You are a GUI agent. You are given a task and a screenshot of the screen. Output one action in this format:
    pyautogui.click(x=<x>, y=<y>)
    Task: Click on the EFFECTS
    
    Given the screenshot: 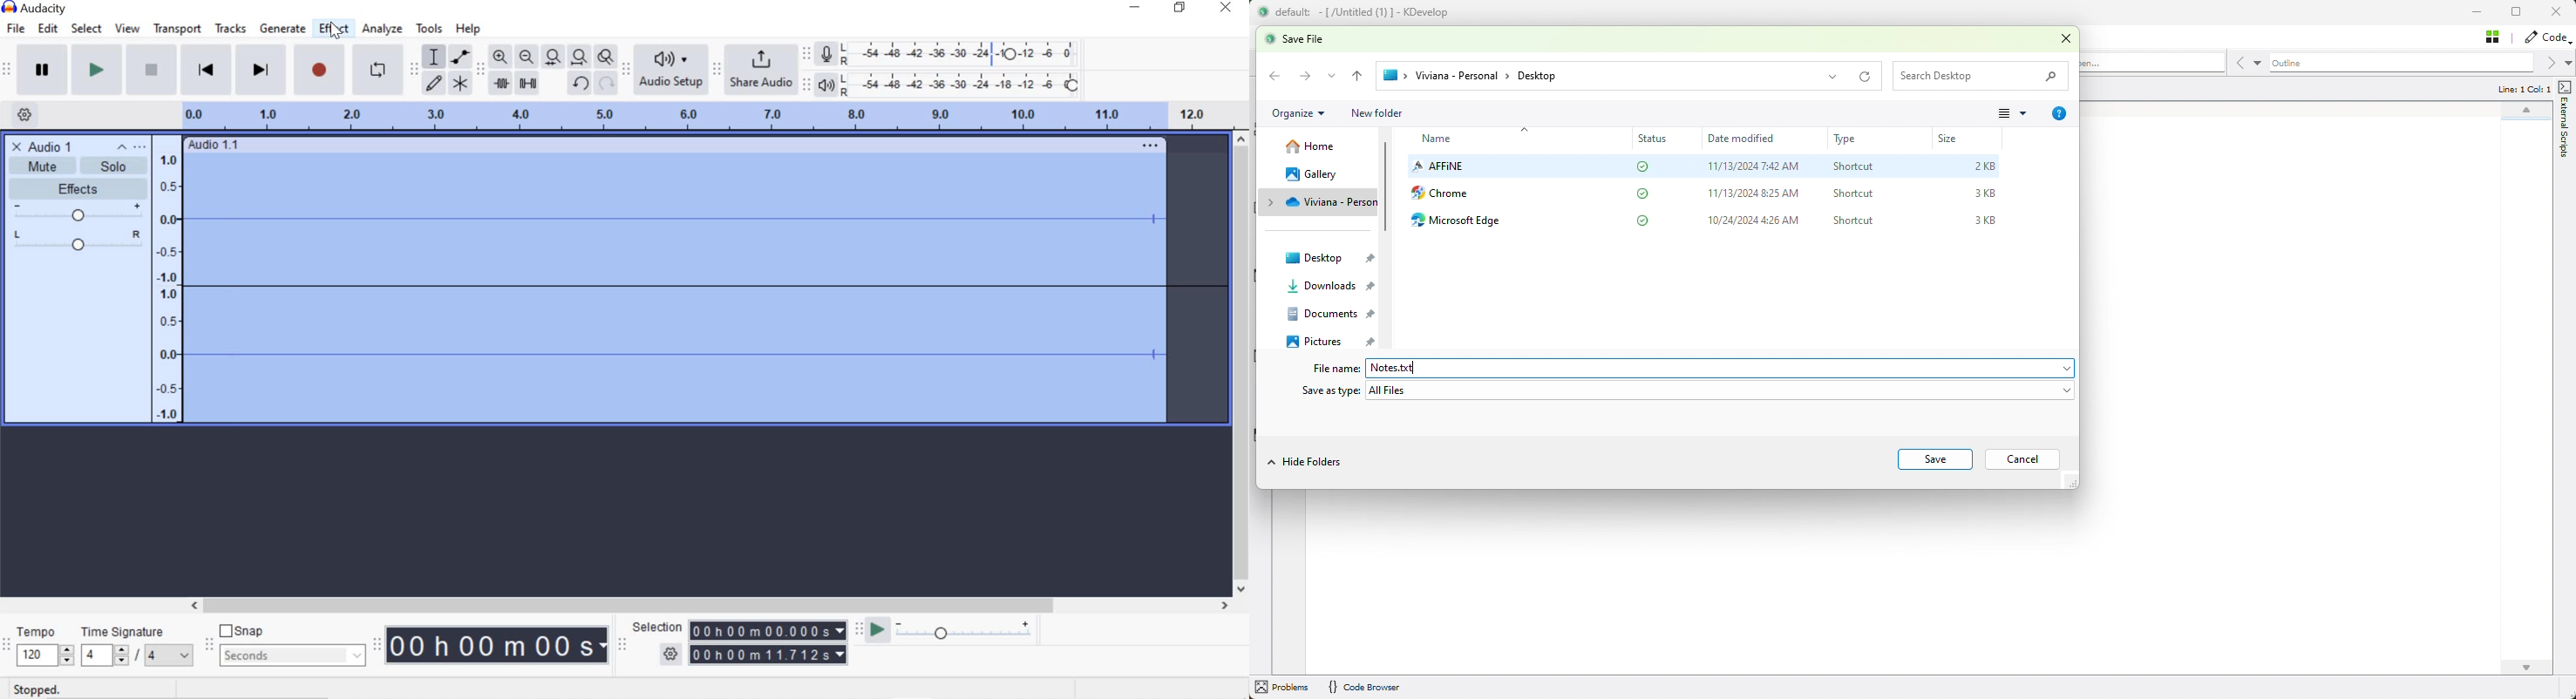 What is the action you would take?
    pyautogui.click(x=75, y=187)
    